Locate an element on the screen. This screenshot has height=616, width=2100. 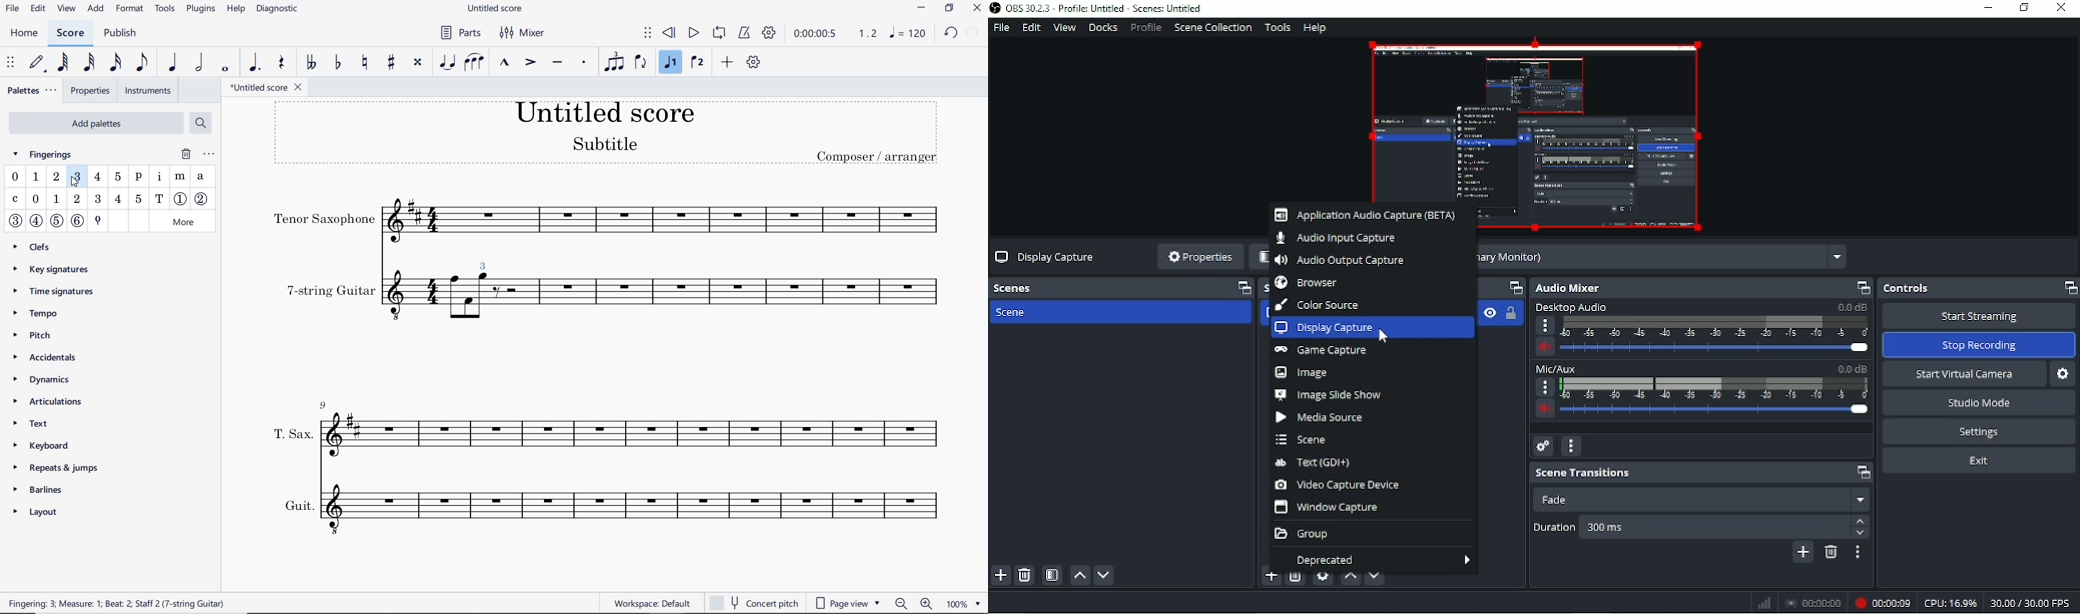
SELECET TO MOVE is located at coordinates (11, 63).